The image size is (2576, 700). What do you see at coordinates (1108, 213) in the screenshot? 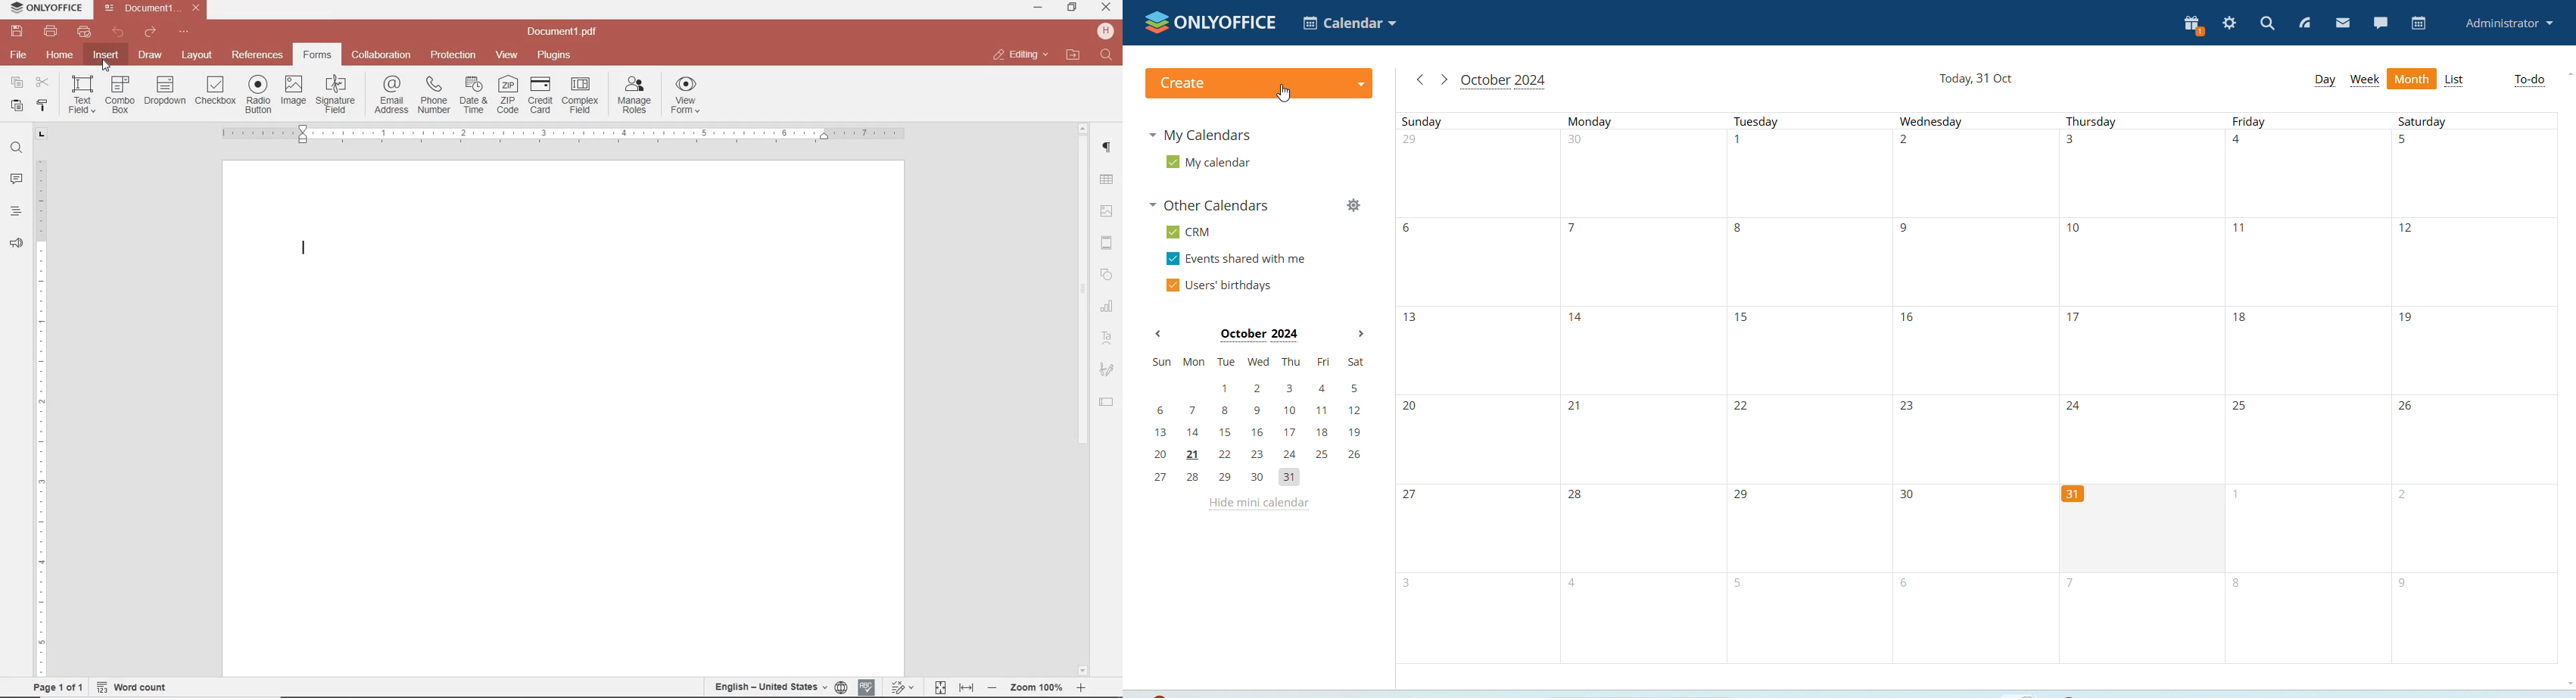
I see `IMAGE` at bounding box center [1108, 213].